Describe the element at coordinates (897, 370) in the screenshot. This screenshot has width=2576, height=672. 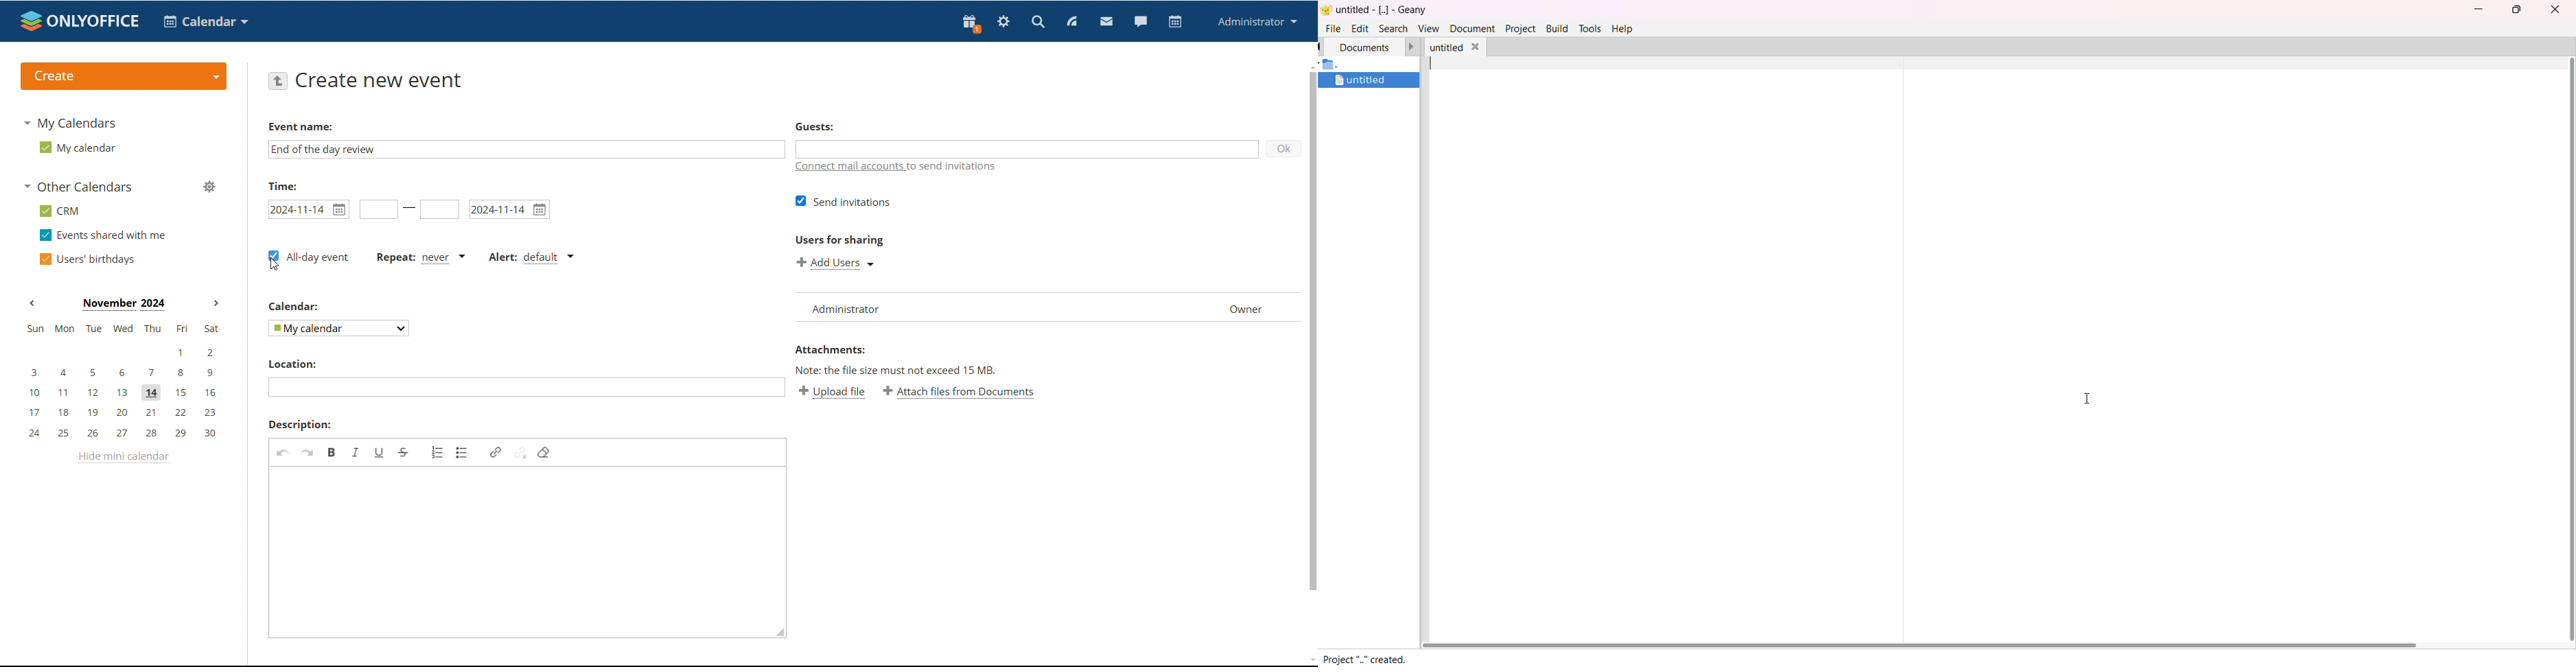
I see `Note: the file size must not exceed 15 mb` at that location.